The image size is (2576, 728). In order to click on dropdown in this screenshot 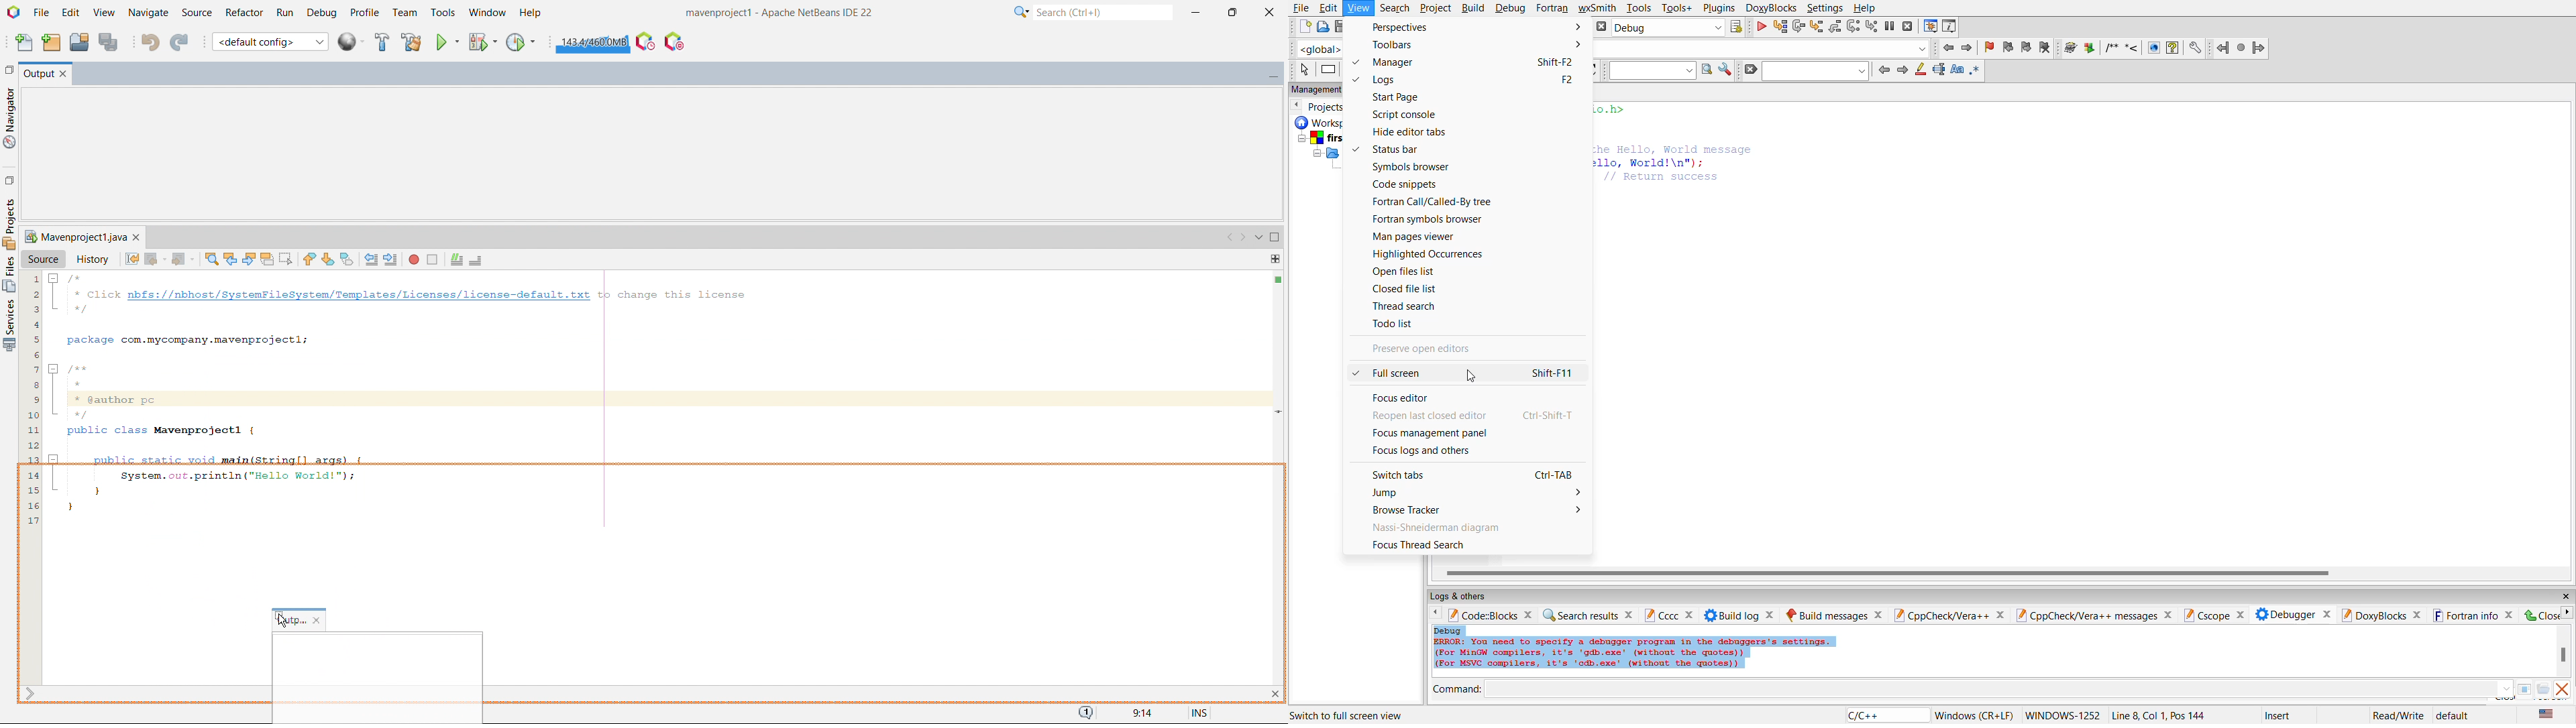, I will do `click(1923, 48)`.